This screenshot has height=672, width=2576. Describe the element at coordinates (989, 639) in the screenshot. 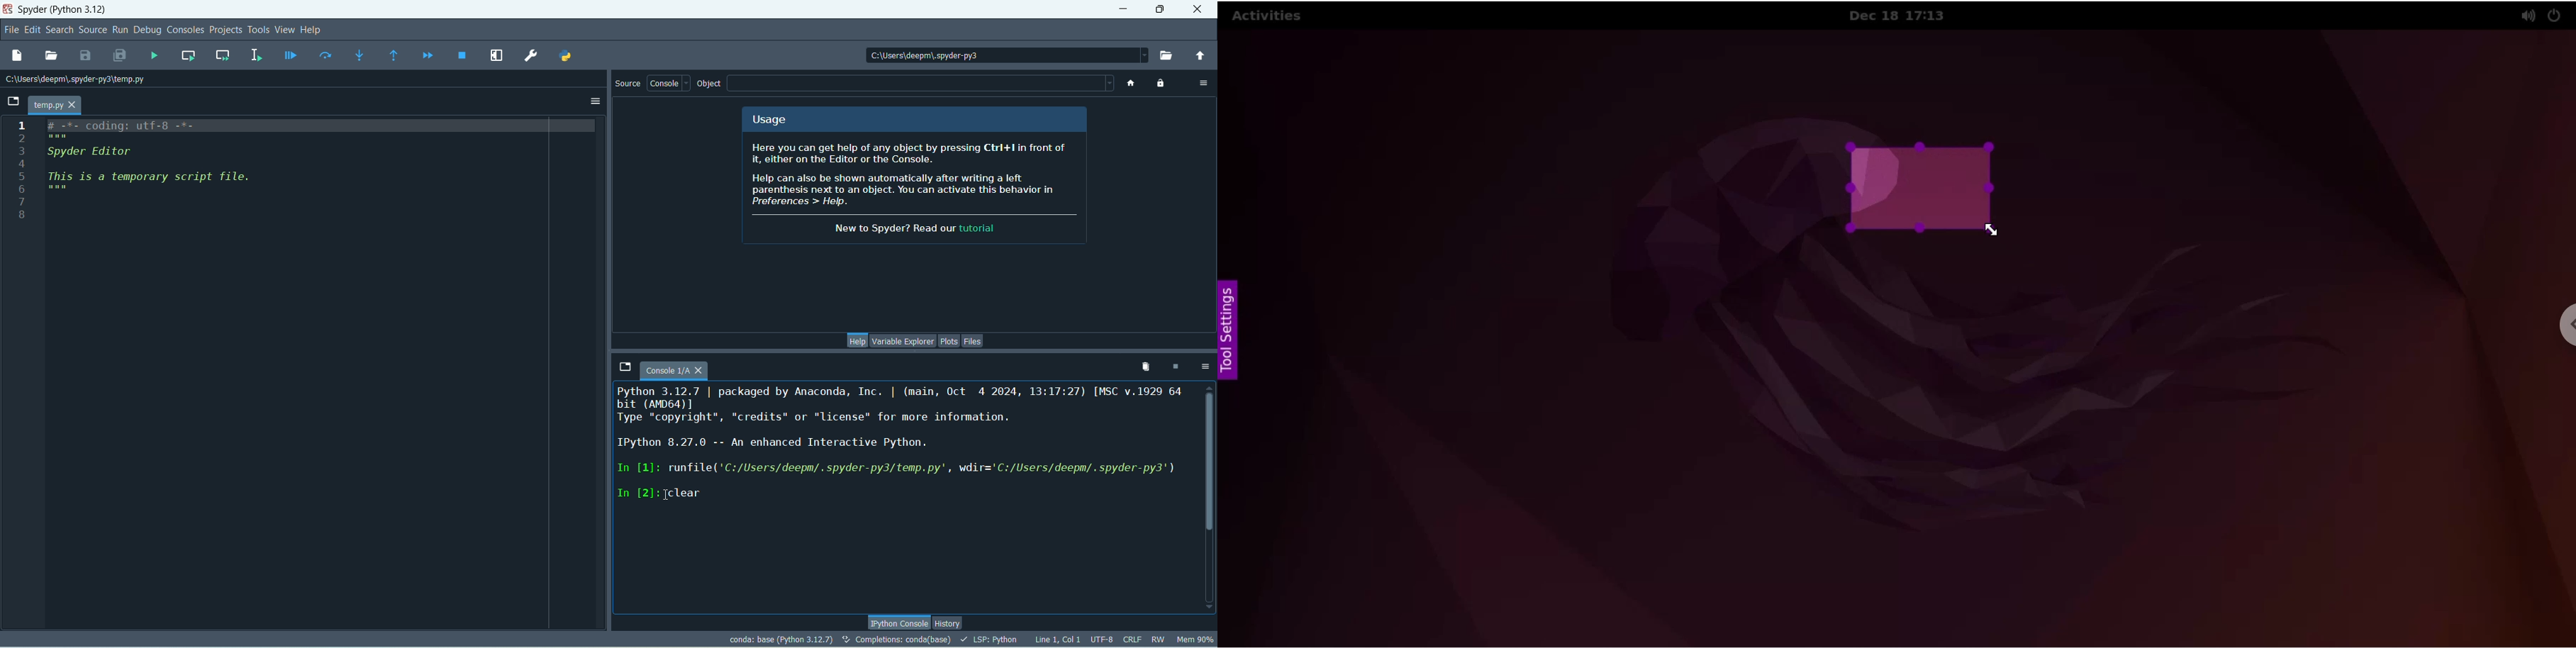

I see `LSP-PYTHON` at that location.